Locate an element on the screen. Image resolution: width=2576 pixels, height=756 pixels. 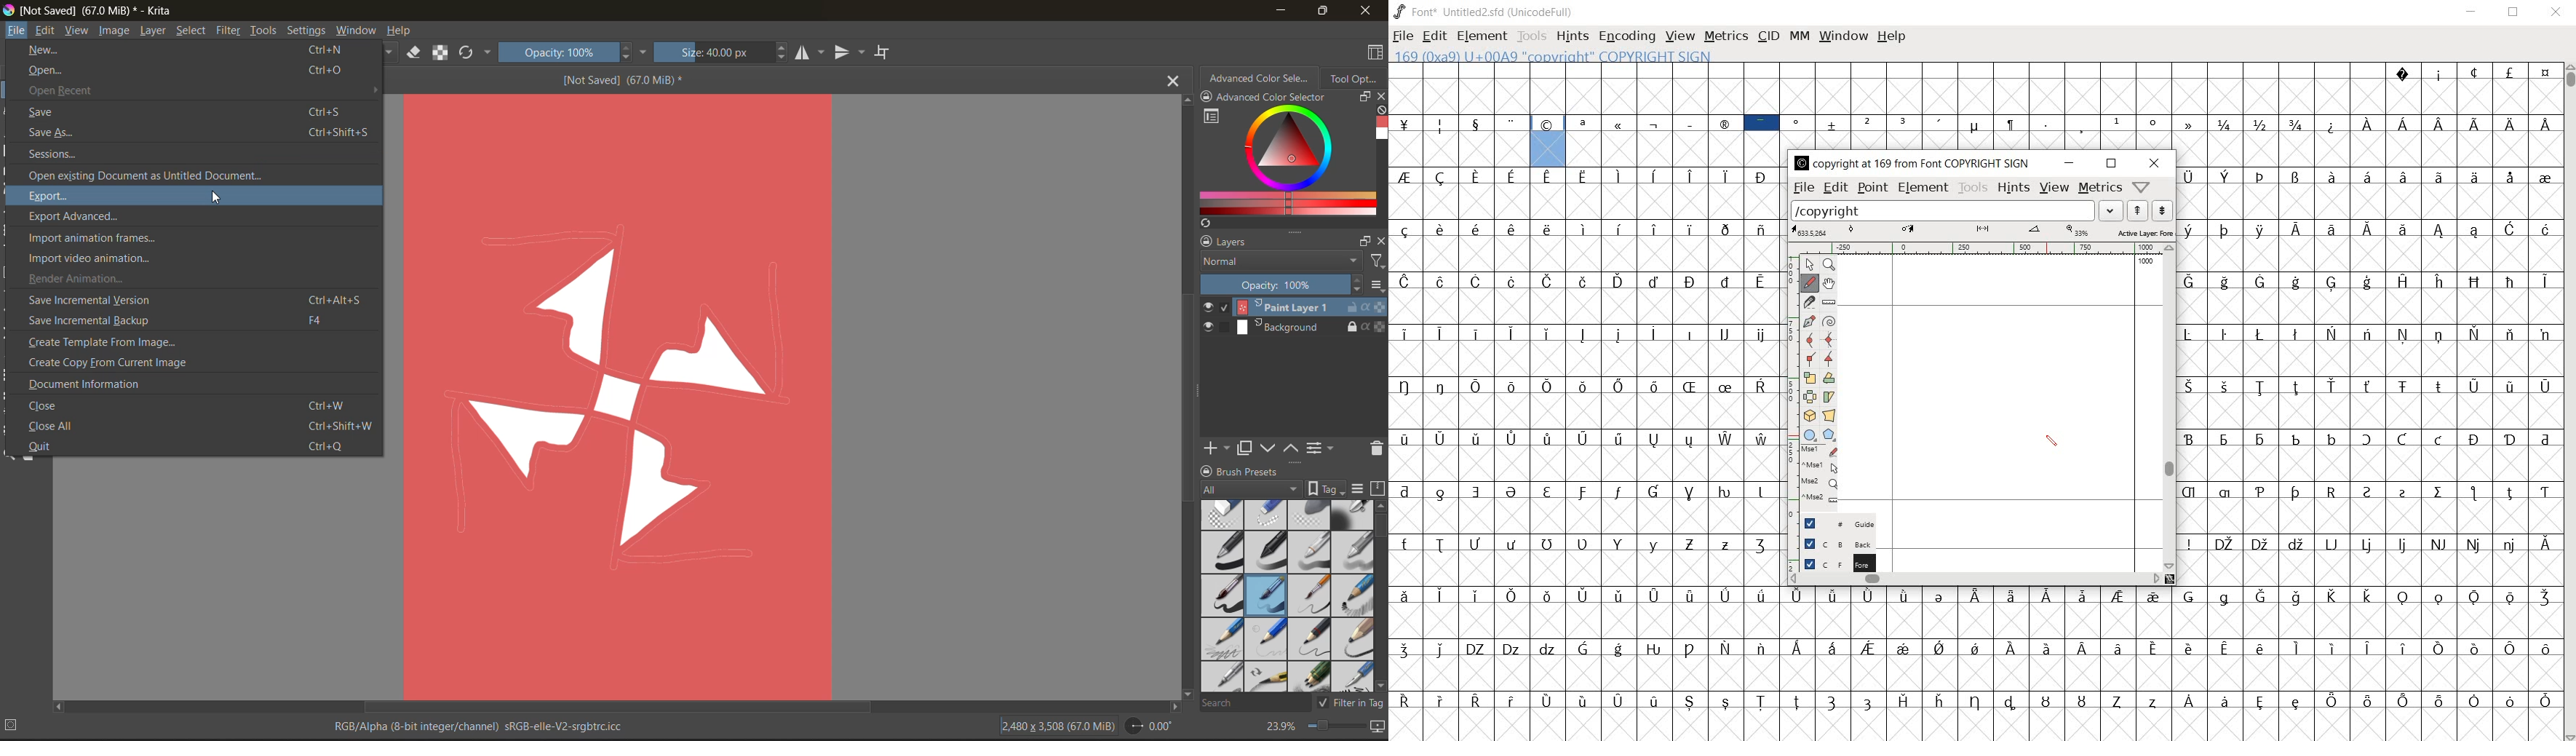
reload original preset is located at coordinates (469, 51).